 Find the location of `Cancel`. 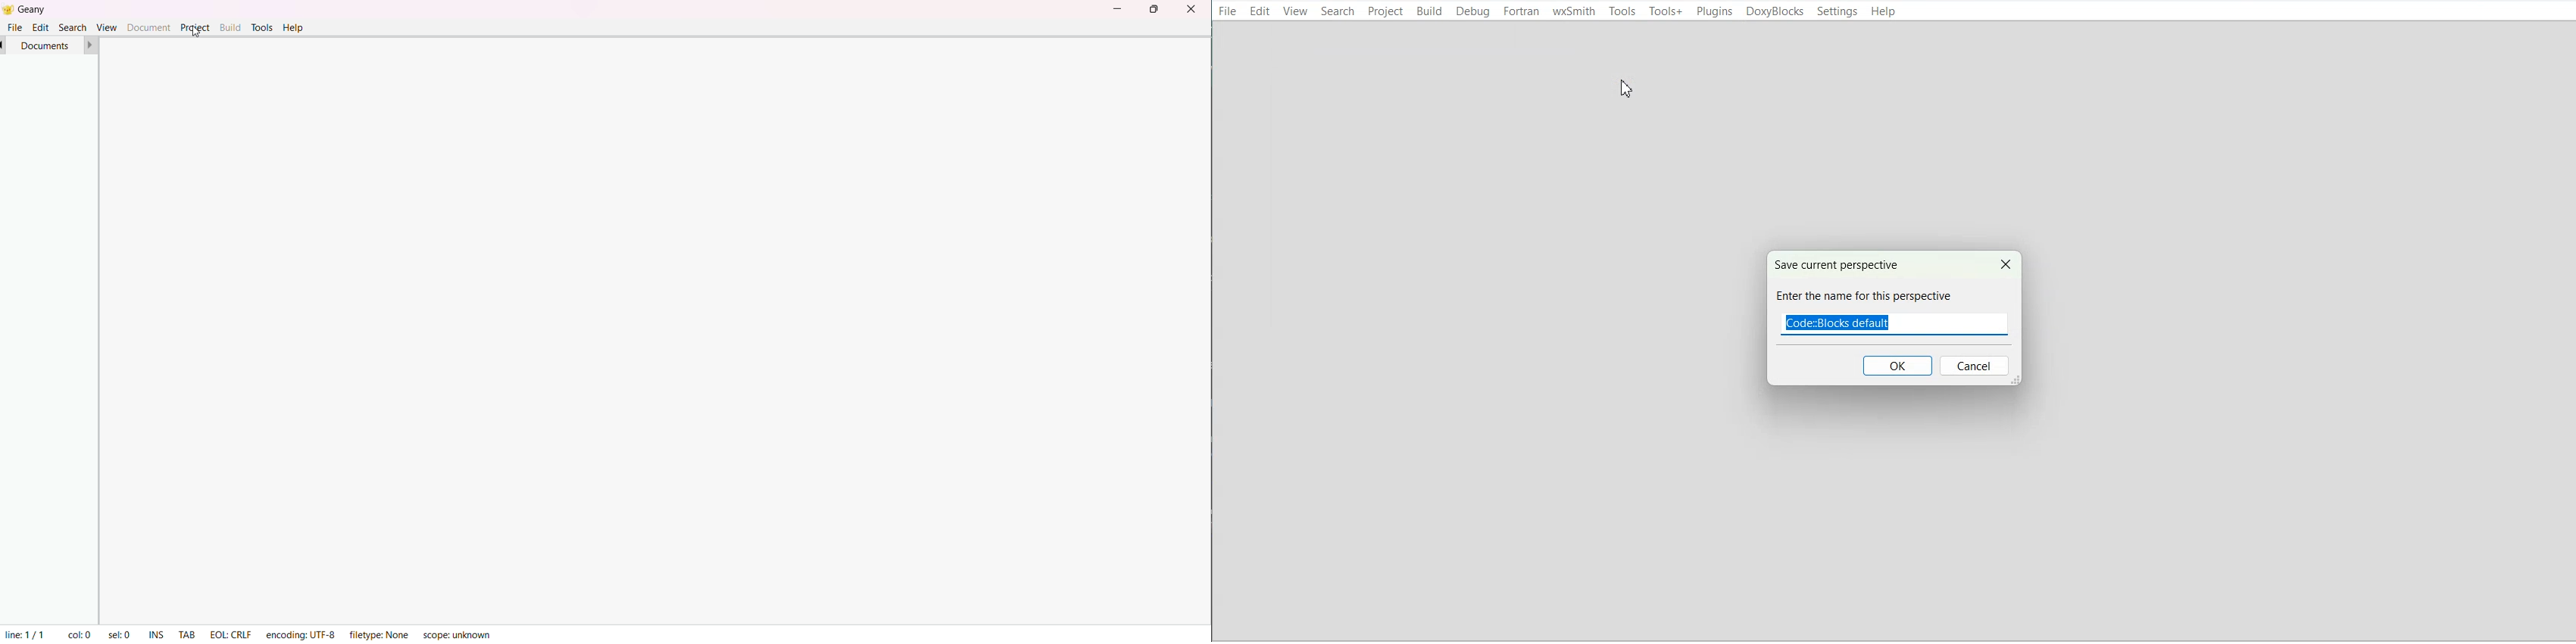

Cancel is located at coordinates (2003, 263).